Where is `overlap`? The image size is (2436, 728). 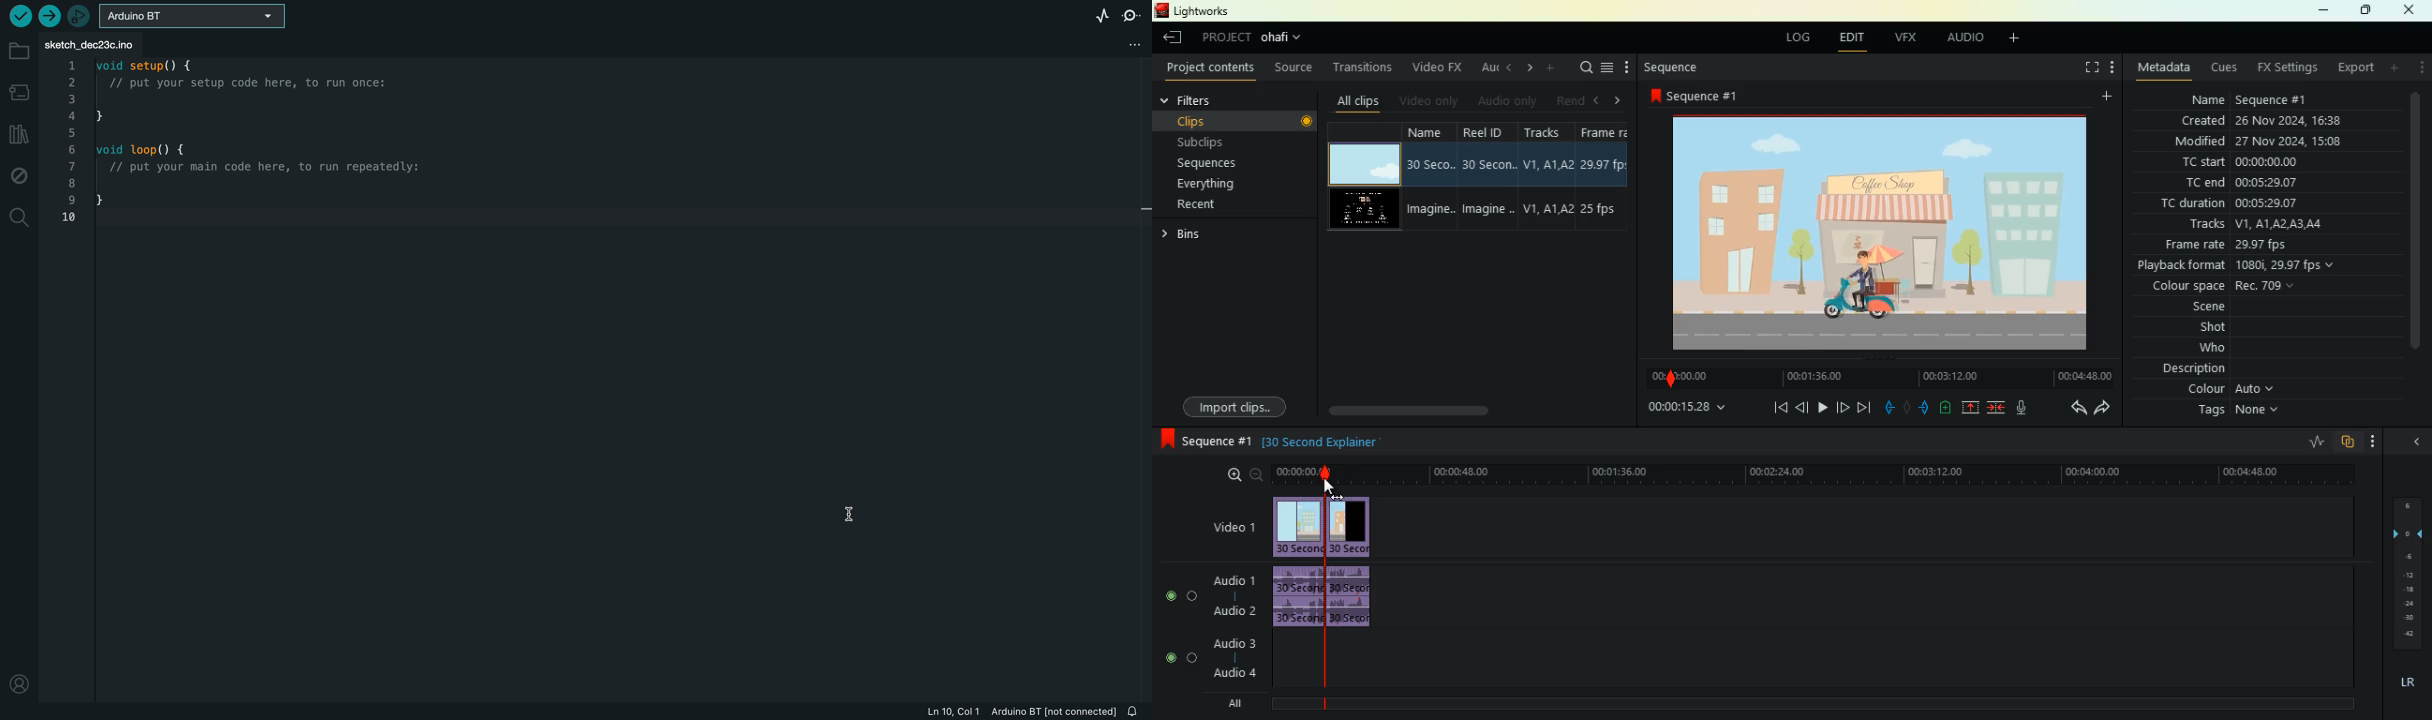 overlap is located at coordinates (2348, 441).